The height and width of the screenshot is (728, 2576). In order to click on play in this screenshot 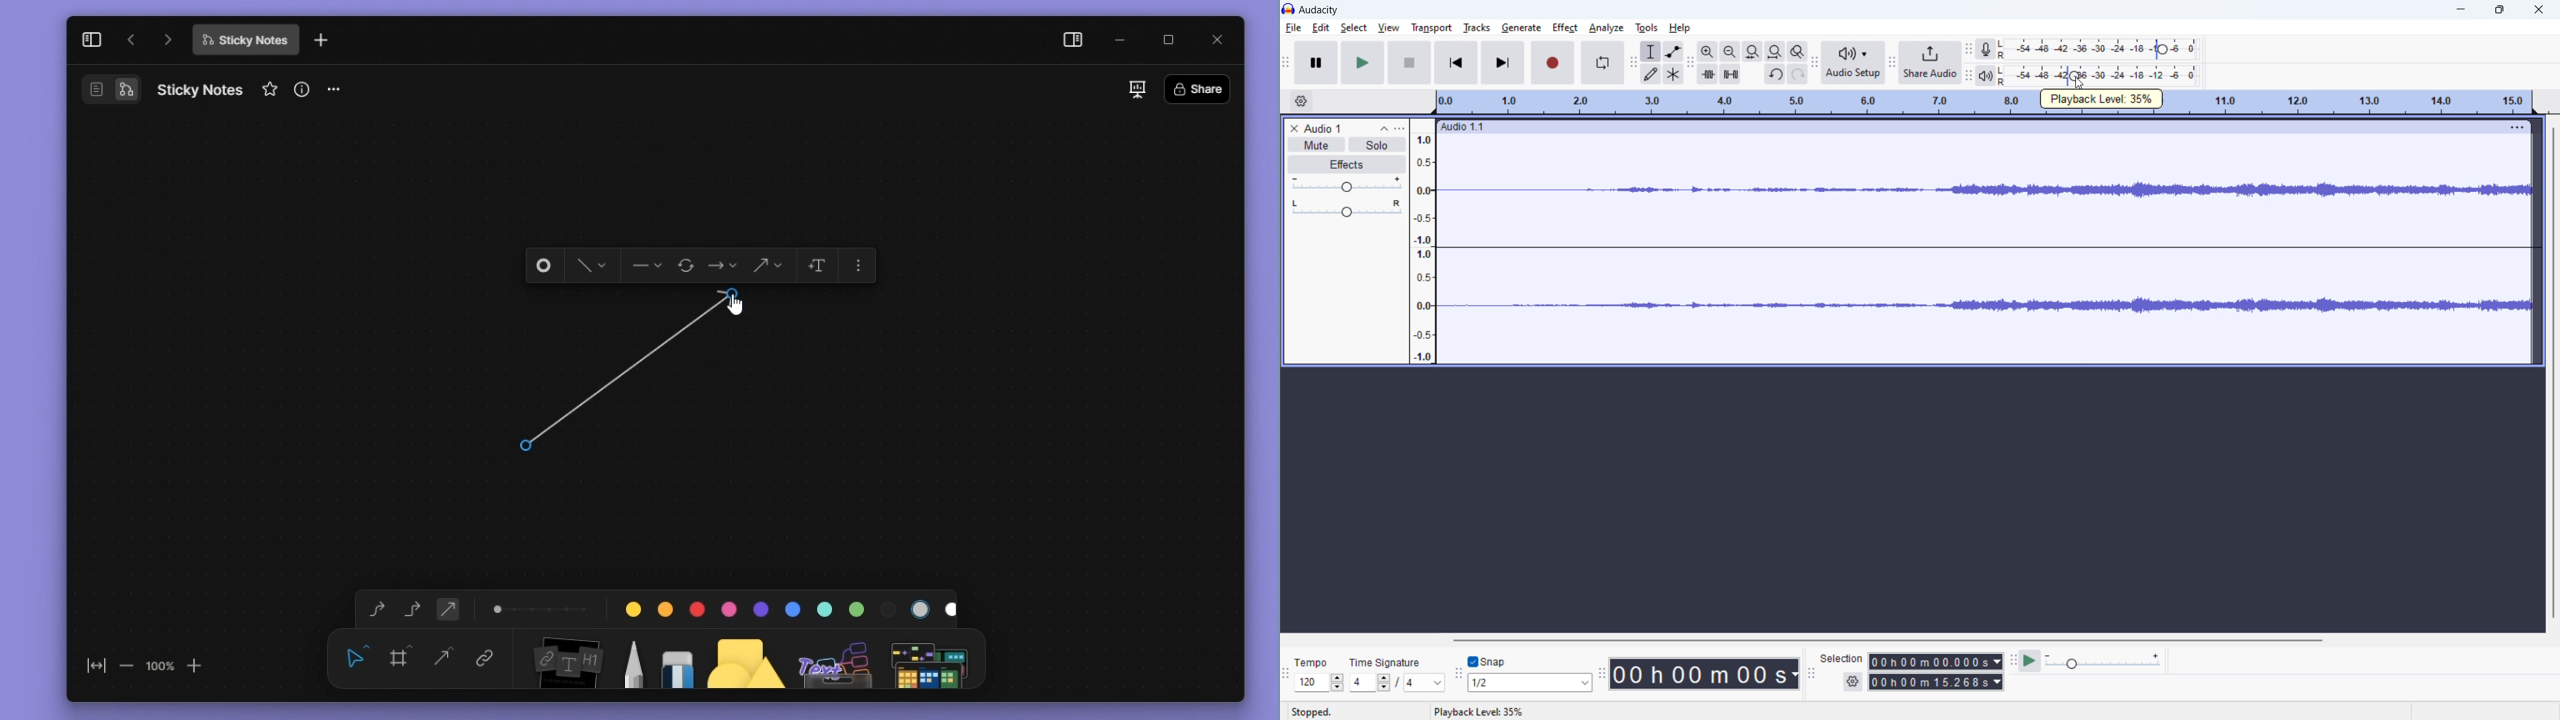, I will do `click(1363, 62)`.